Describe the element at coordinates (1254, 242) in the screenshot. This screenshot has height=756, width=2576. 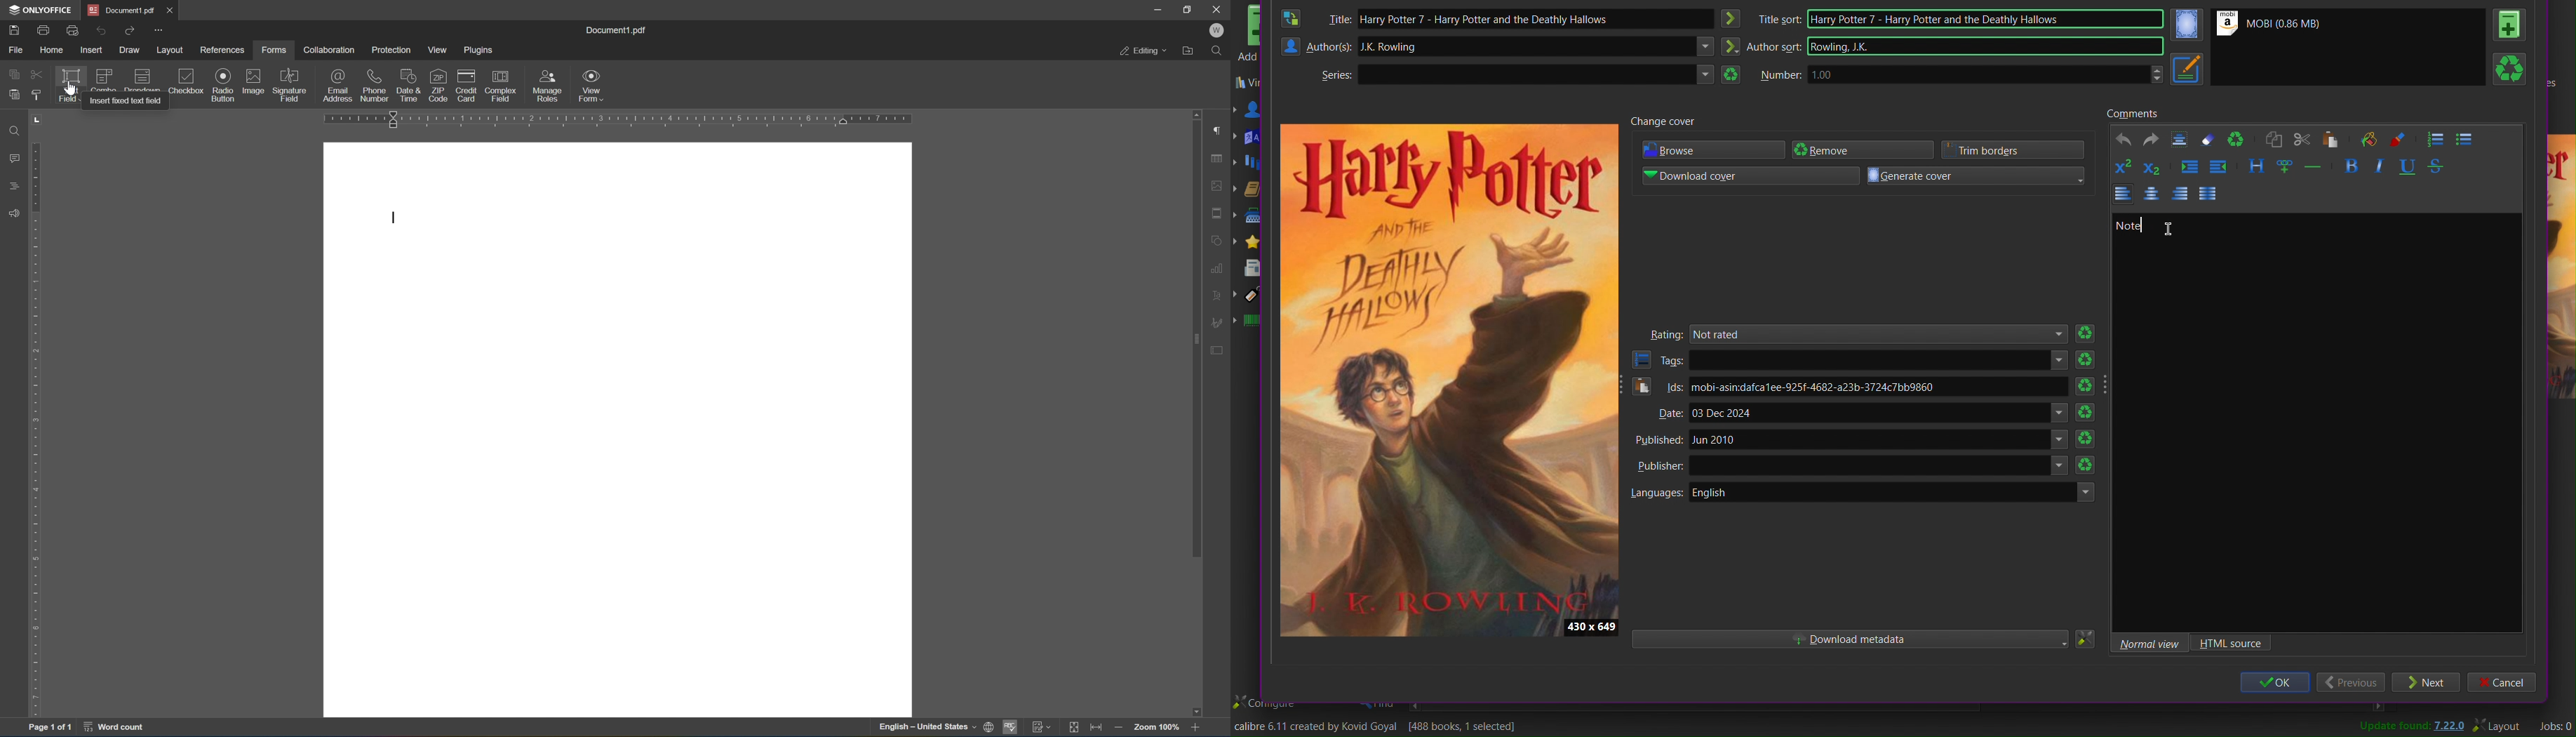
I see `Rating` at that location.